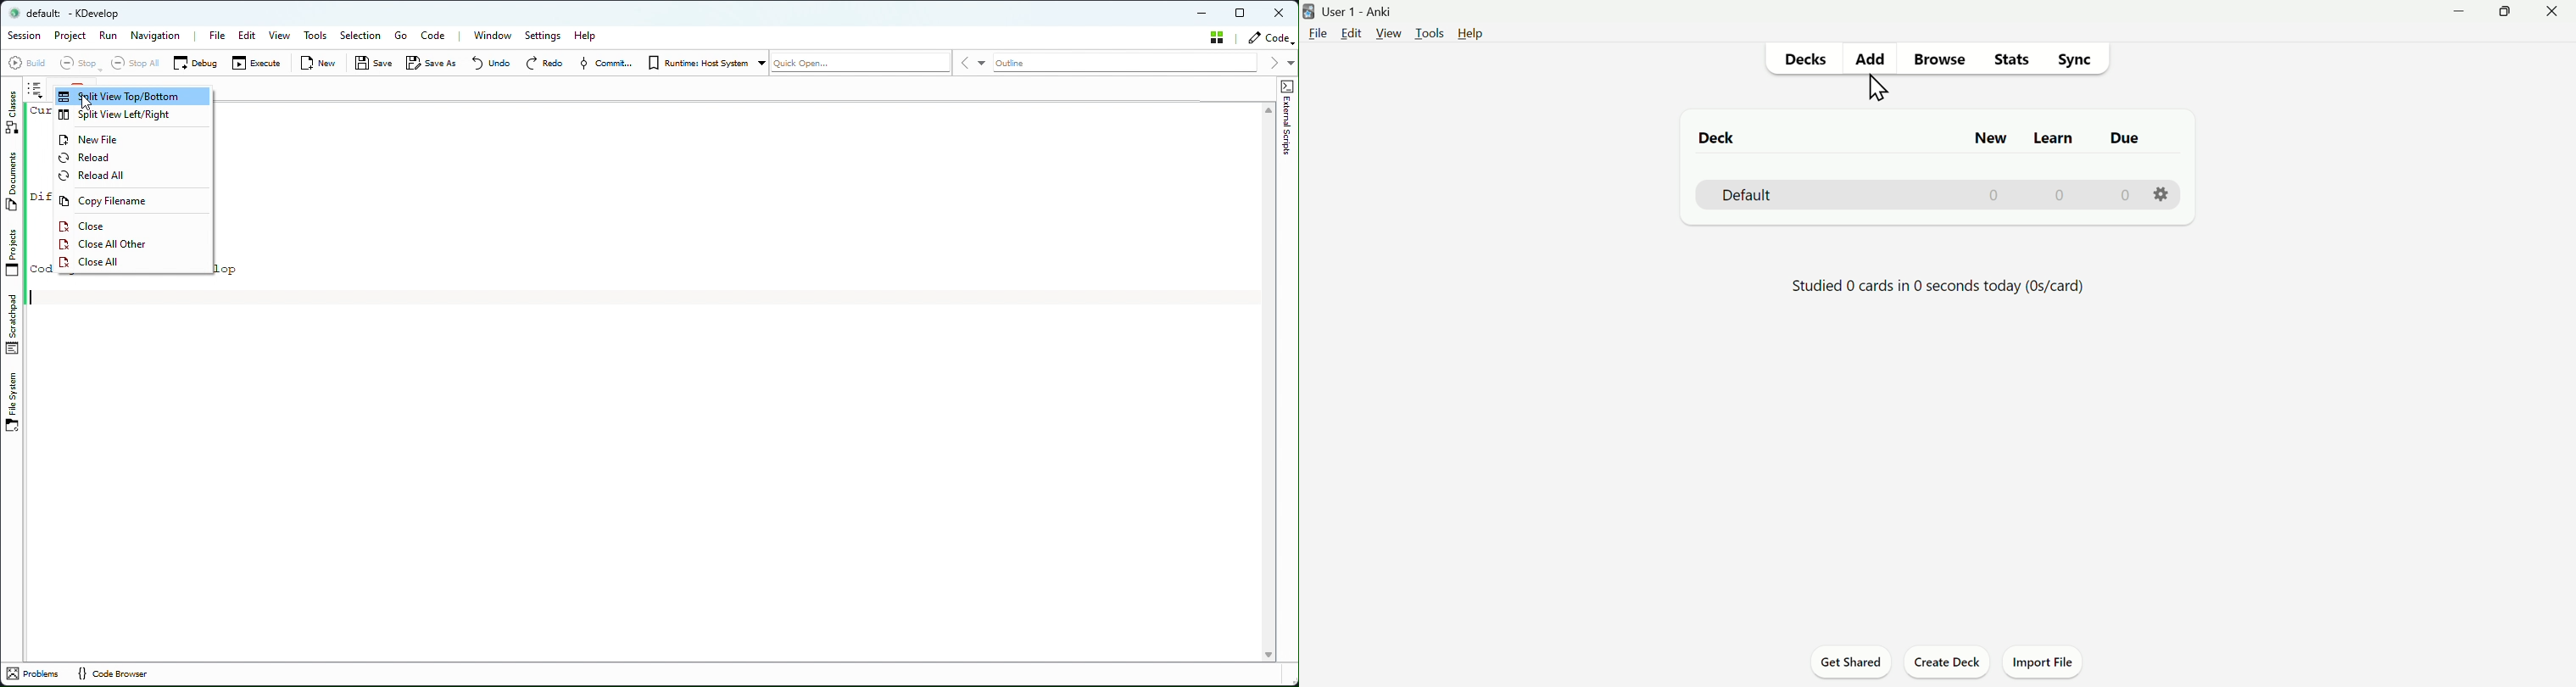 The image size is (2576, 700). Describe the element at coordinates (607, 64) in the screenshot. I see `Commit` at that location.